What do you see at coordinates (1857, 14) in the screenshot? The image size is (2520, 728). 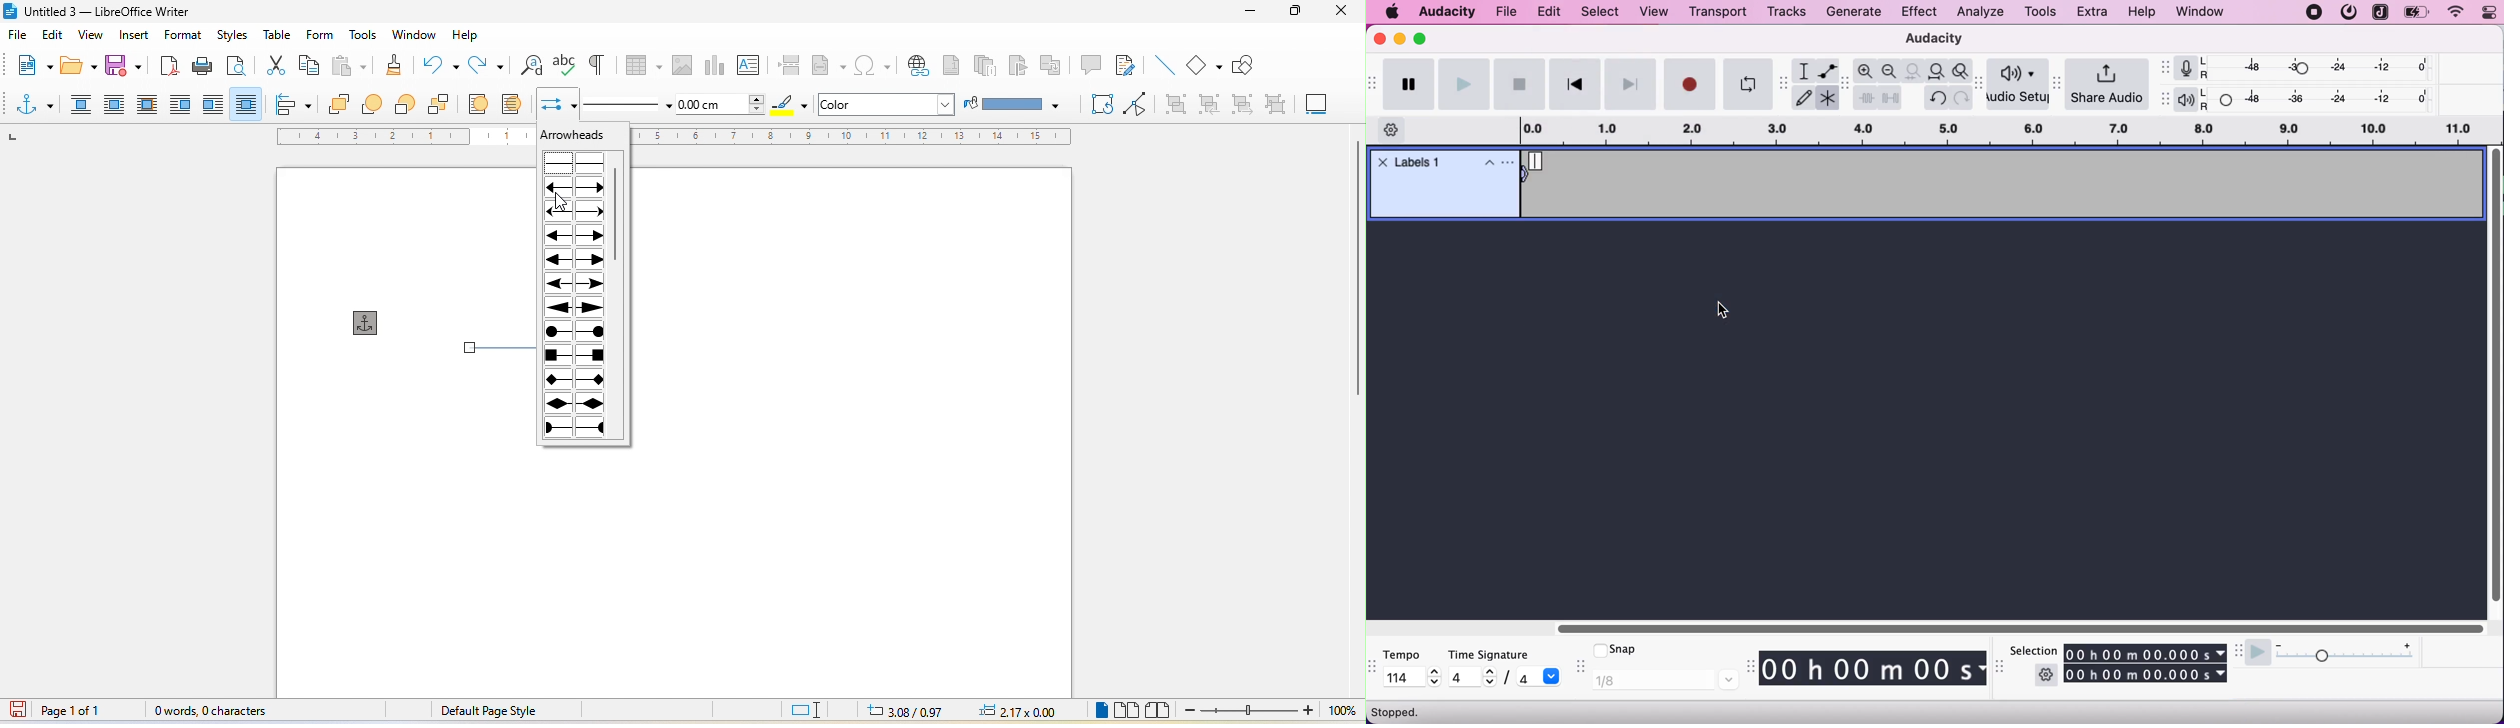 I see `generate` at bounding box center [1857, 14].